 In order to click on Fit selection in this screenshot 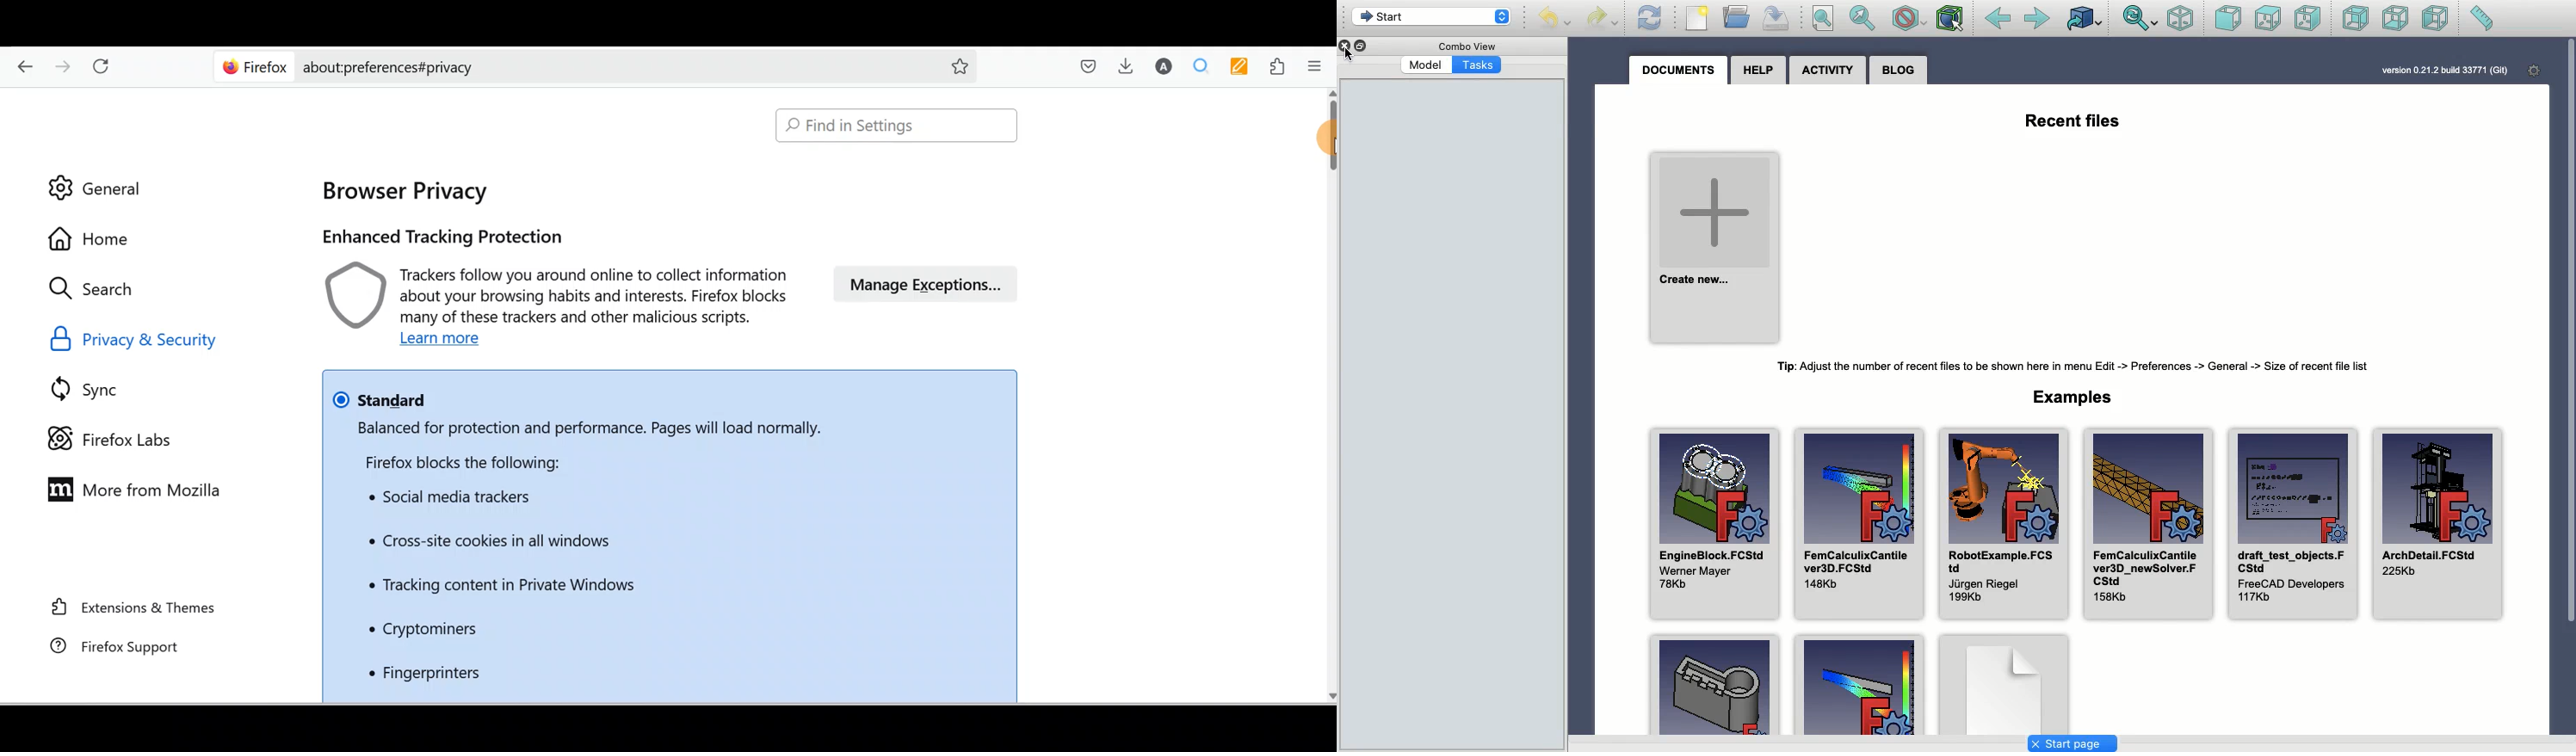, I will do `click(1862, 18)`.